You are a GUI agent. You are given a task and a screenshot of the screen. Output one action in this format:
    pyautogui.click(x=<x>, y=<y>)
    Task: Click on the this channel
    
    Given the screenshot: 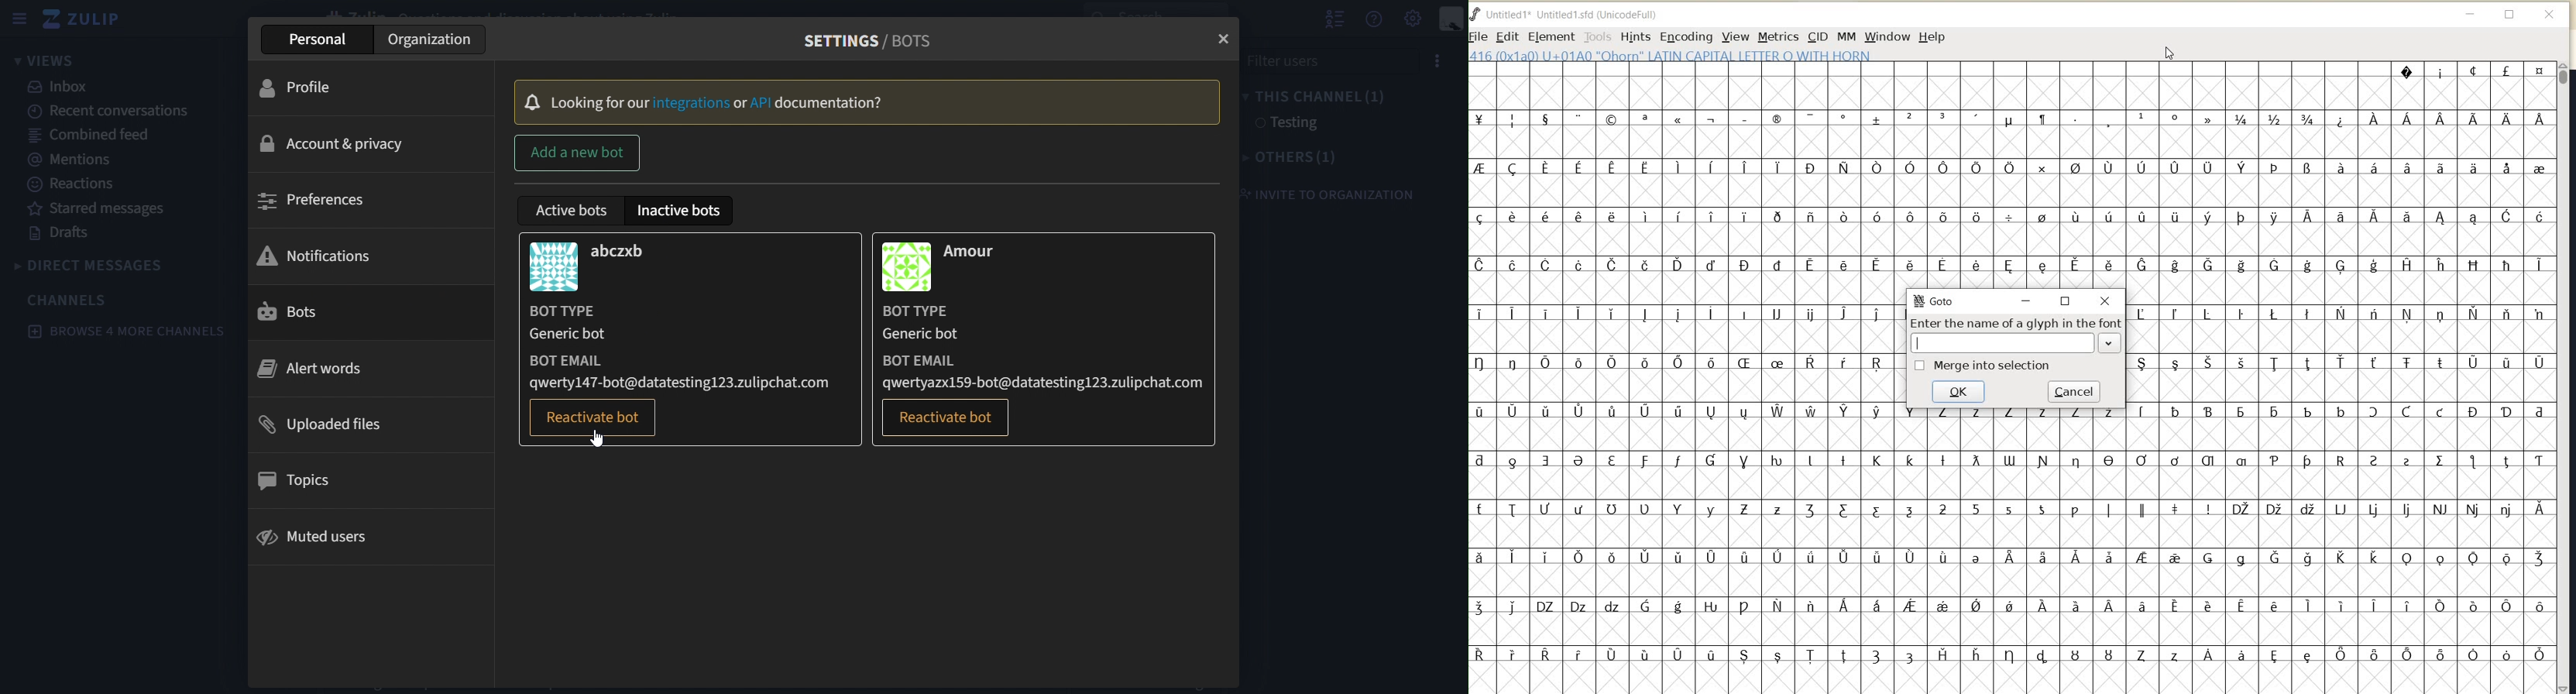 What is the action you would take?
    pyautogui.click(x=1313, y=94)
    